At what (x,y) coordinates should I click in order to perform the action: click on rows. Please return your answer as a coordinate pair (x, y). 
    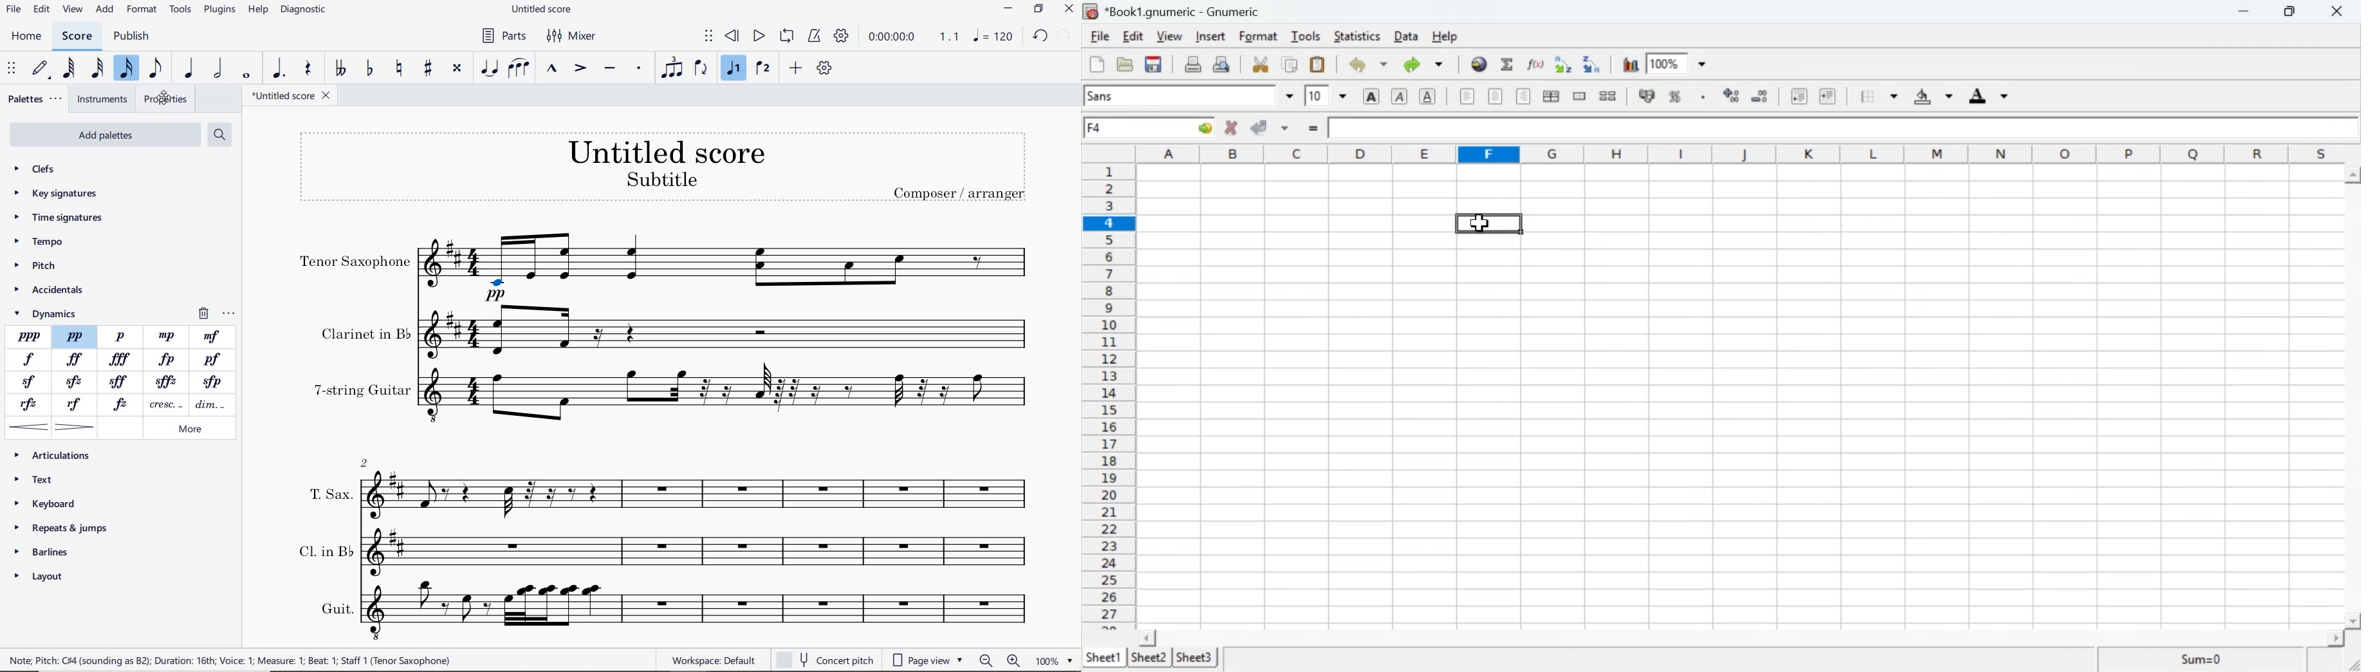
    Looking at the image, I should click on (1109, 392).